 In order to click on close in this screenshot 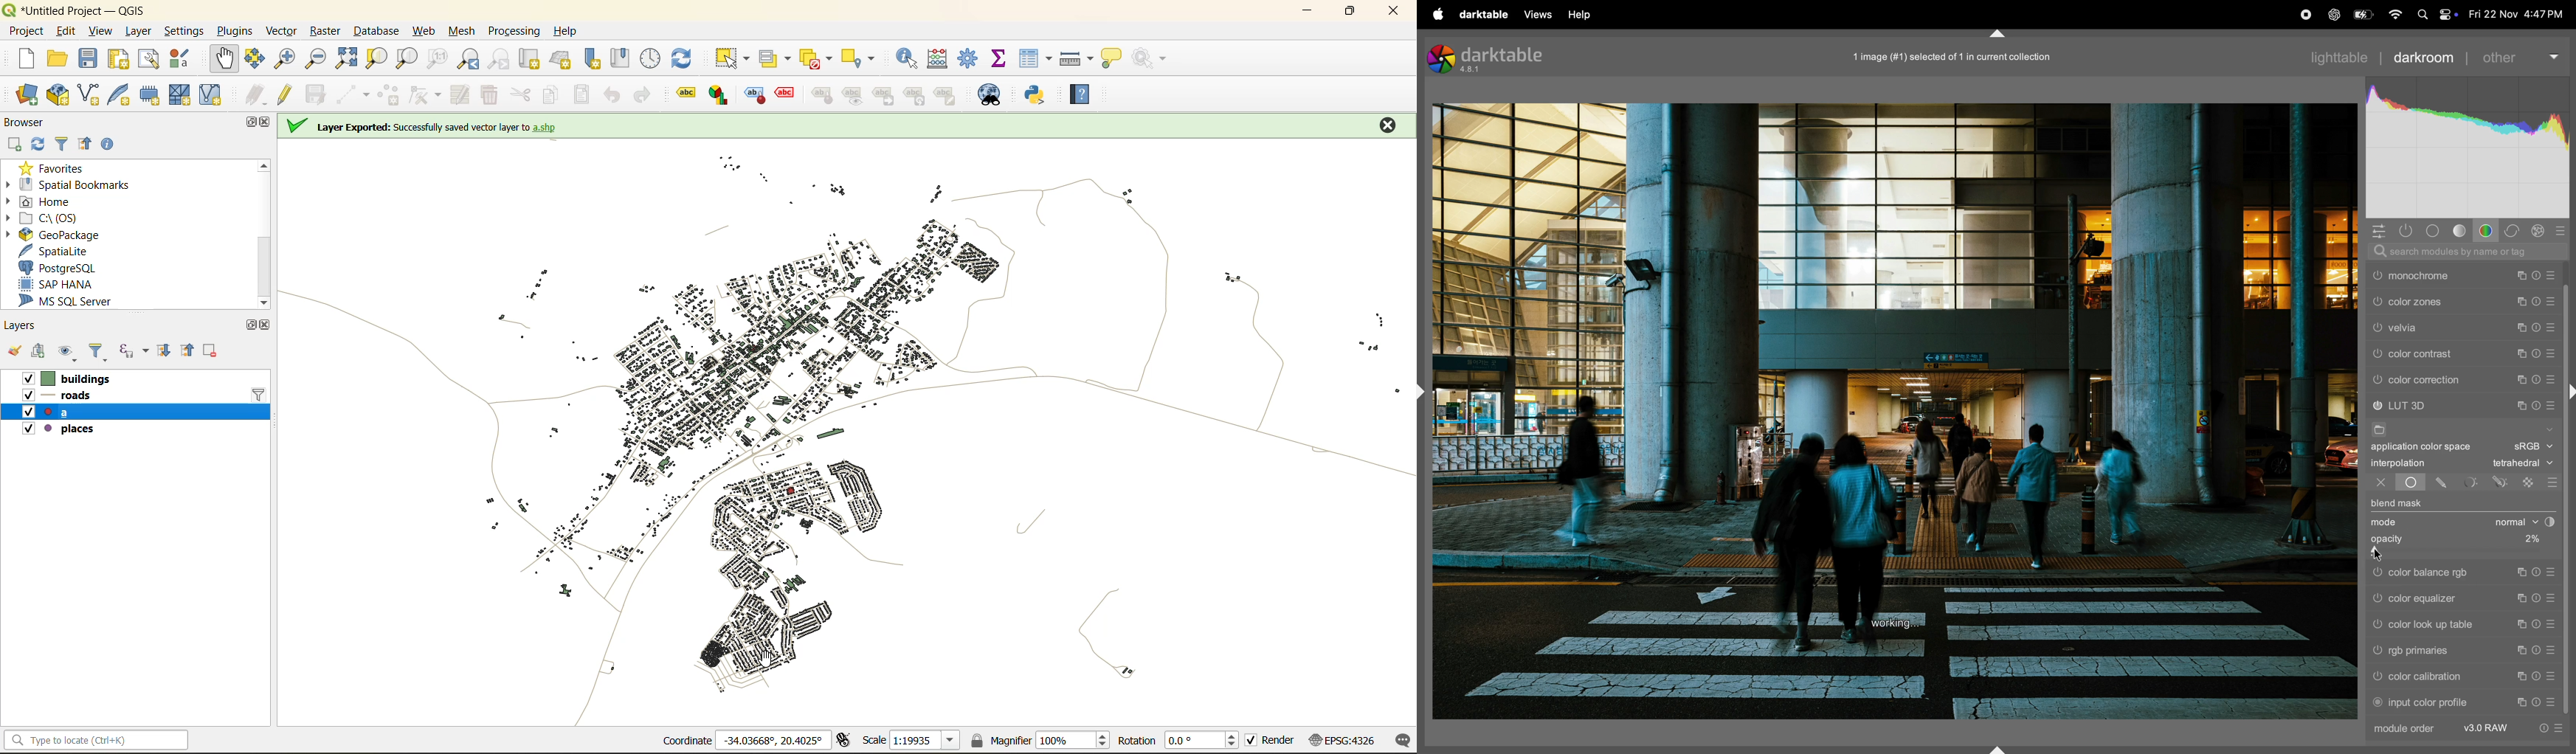, I will do `click(2375, 483)`.